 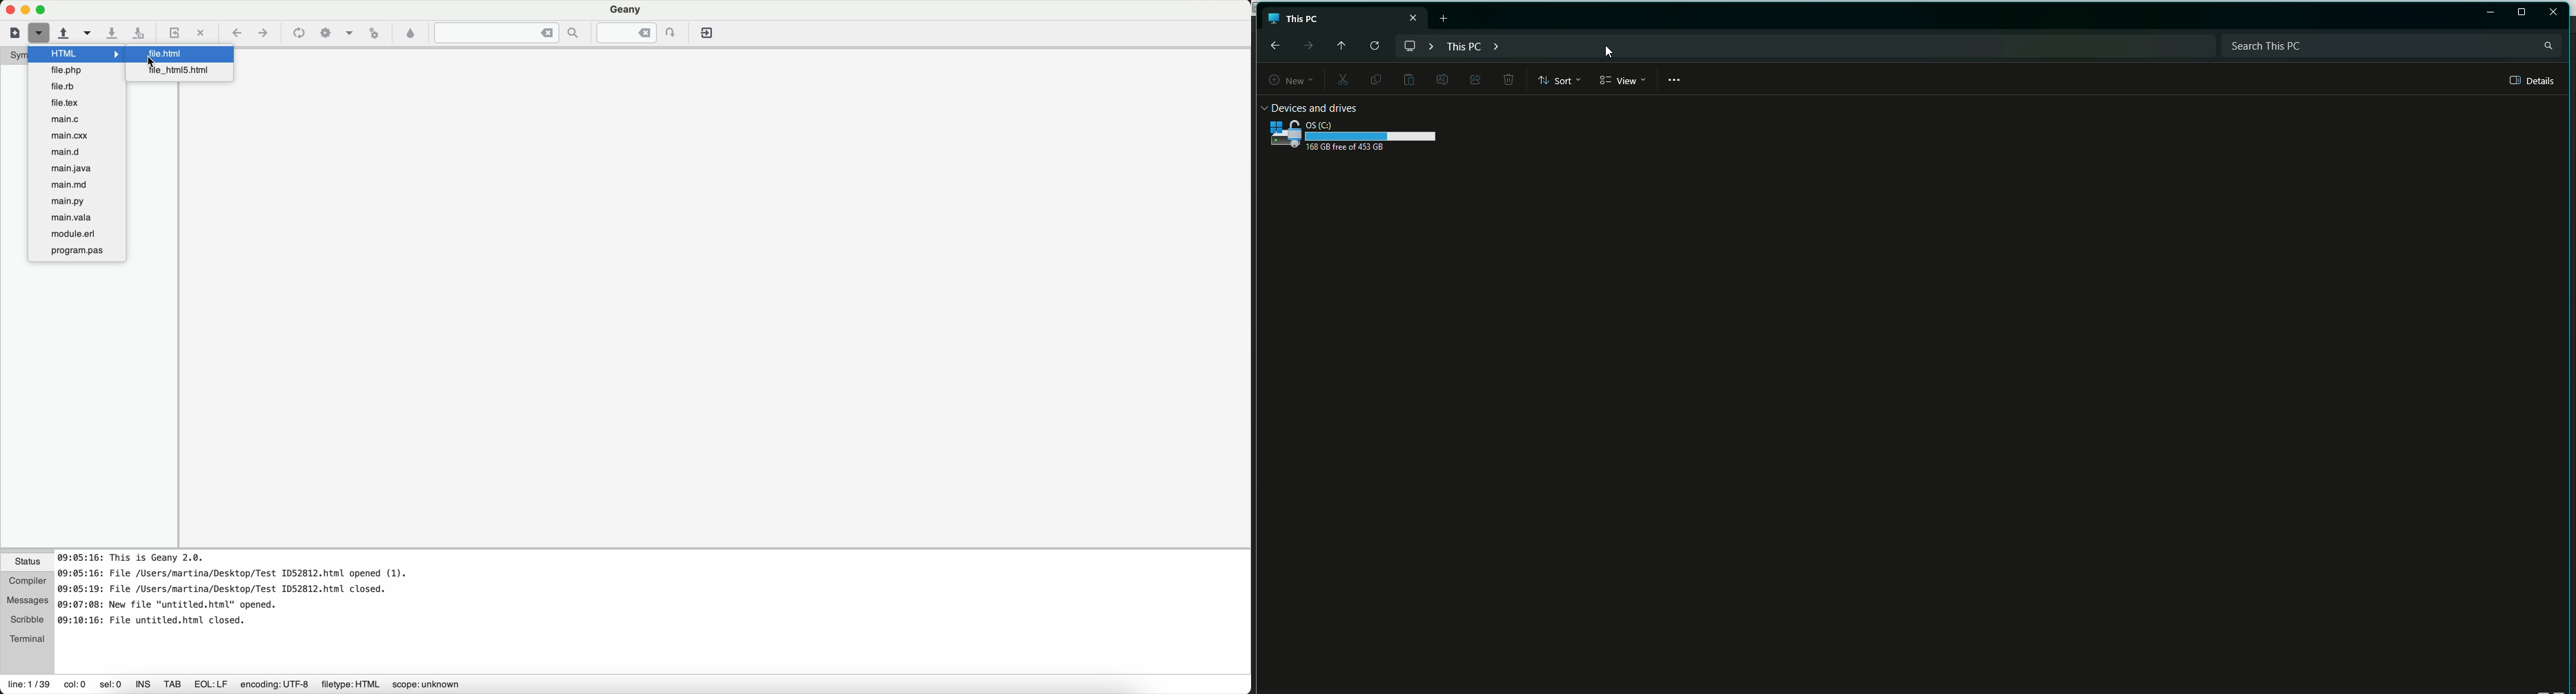 I want to click on save all open files, so click(x=139, y=35).